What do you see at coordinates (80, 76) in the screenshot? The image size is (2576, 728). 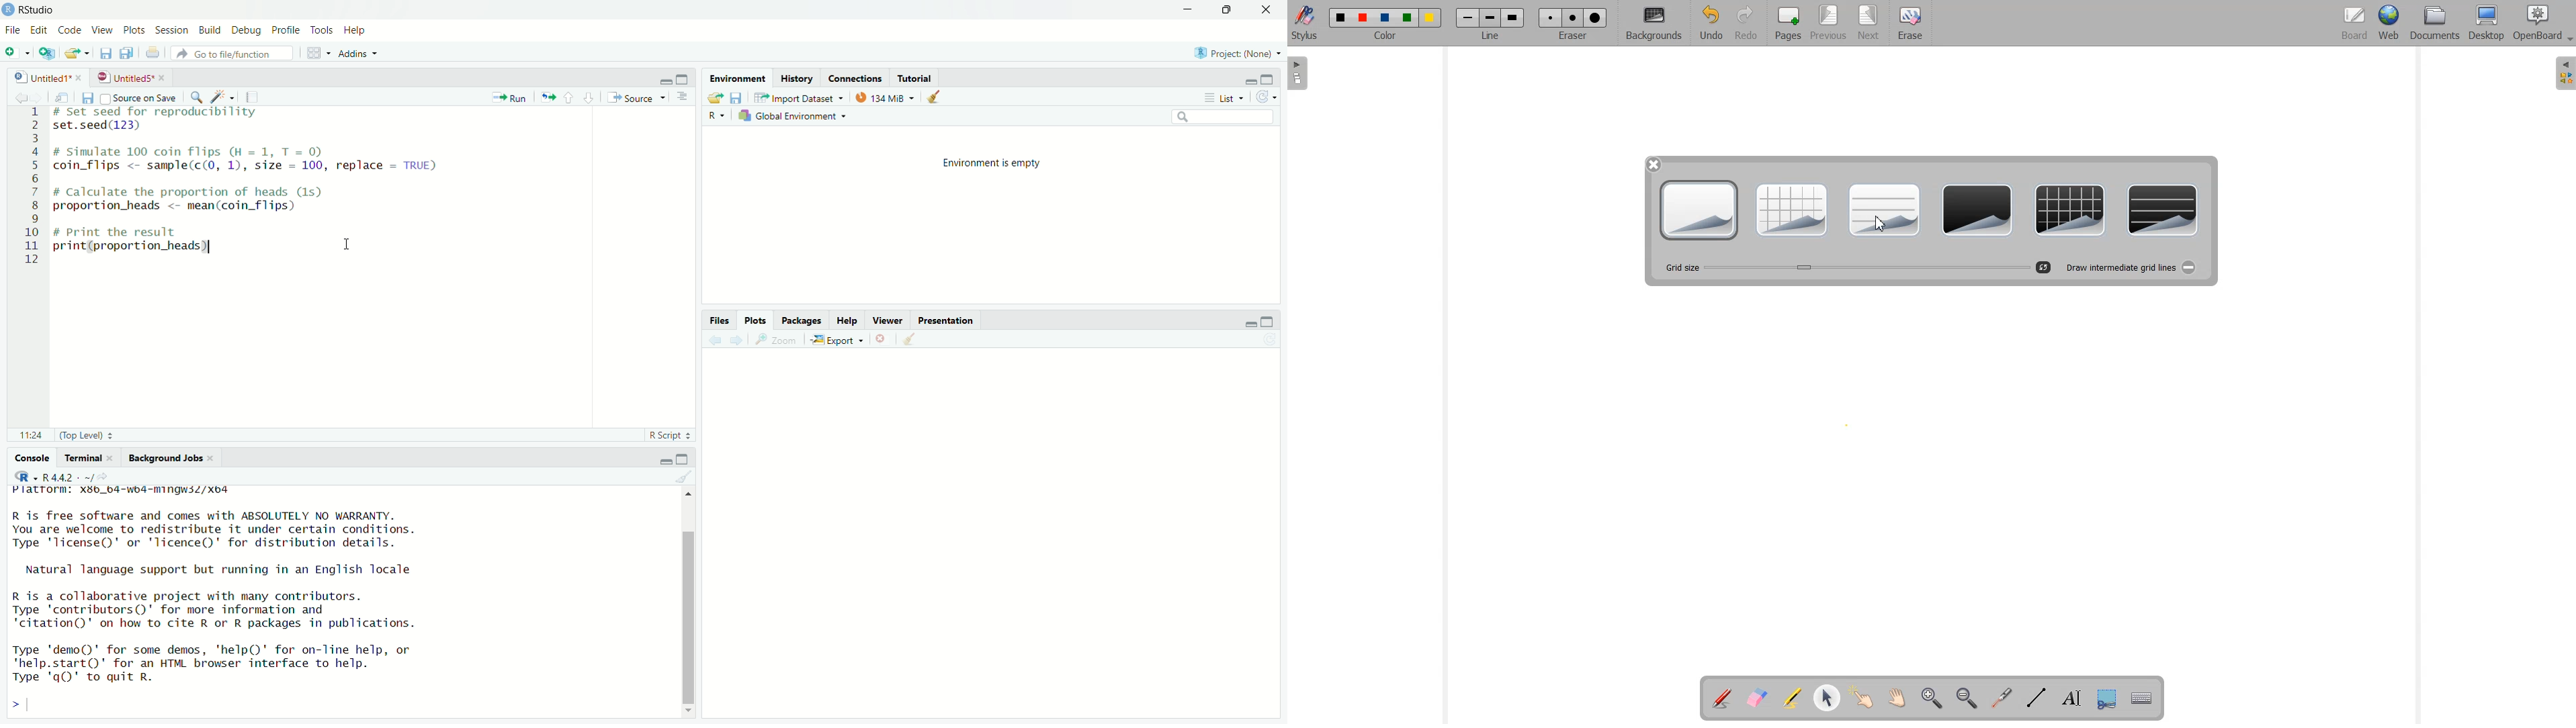 I see `close` at bounding box center [80, 76].